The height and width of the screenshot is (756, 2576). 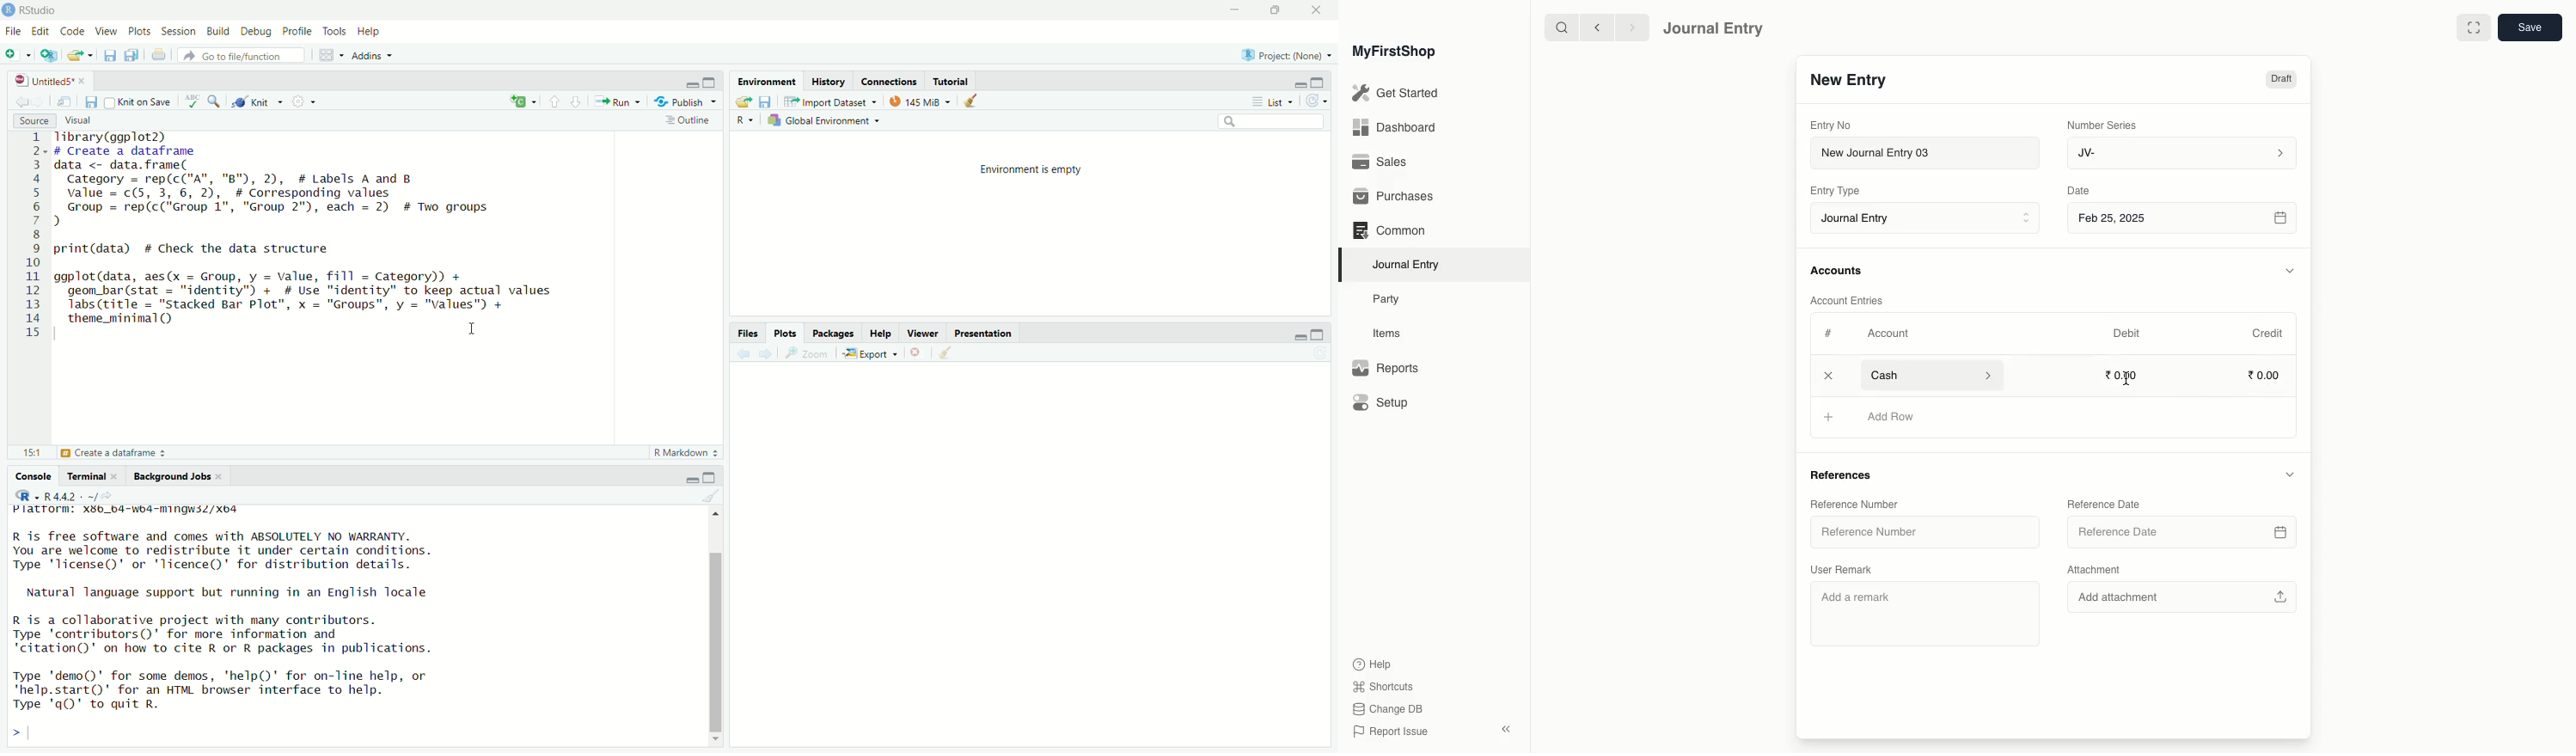 I want to click on 0.00, so click(x=2265, y=377).